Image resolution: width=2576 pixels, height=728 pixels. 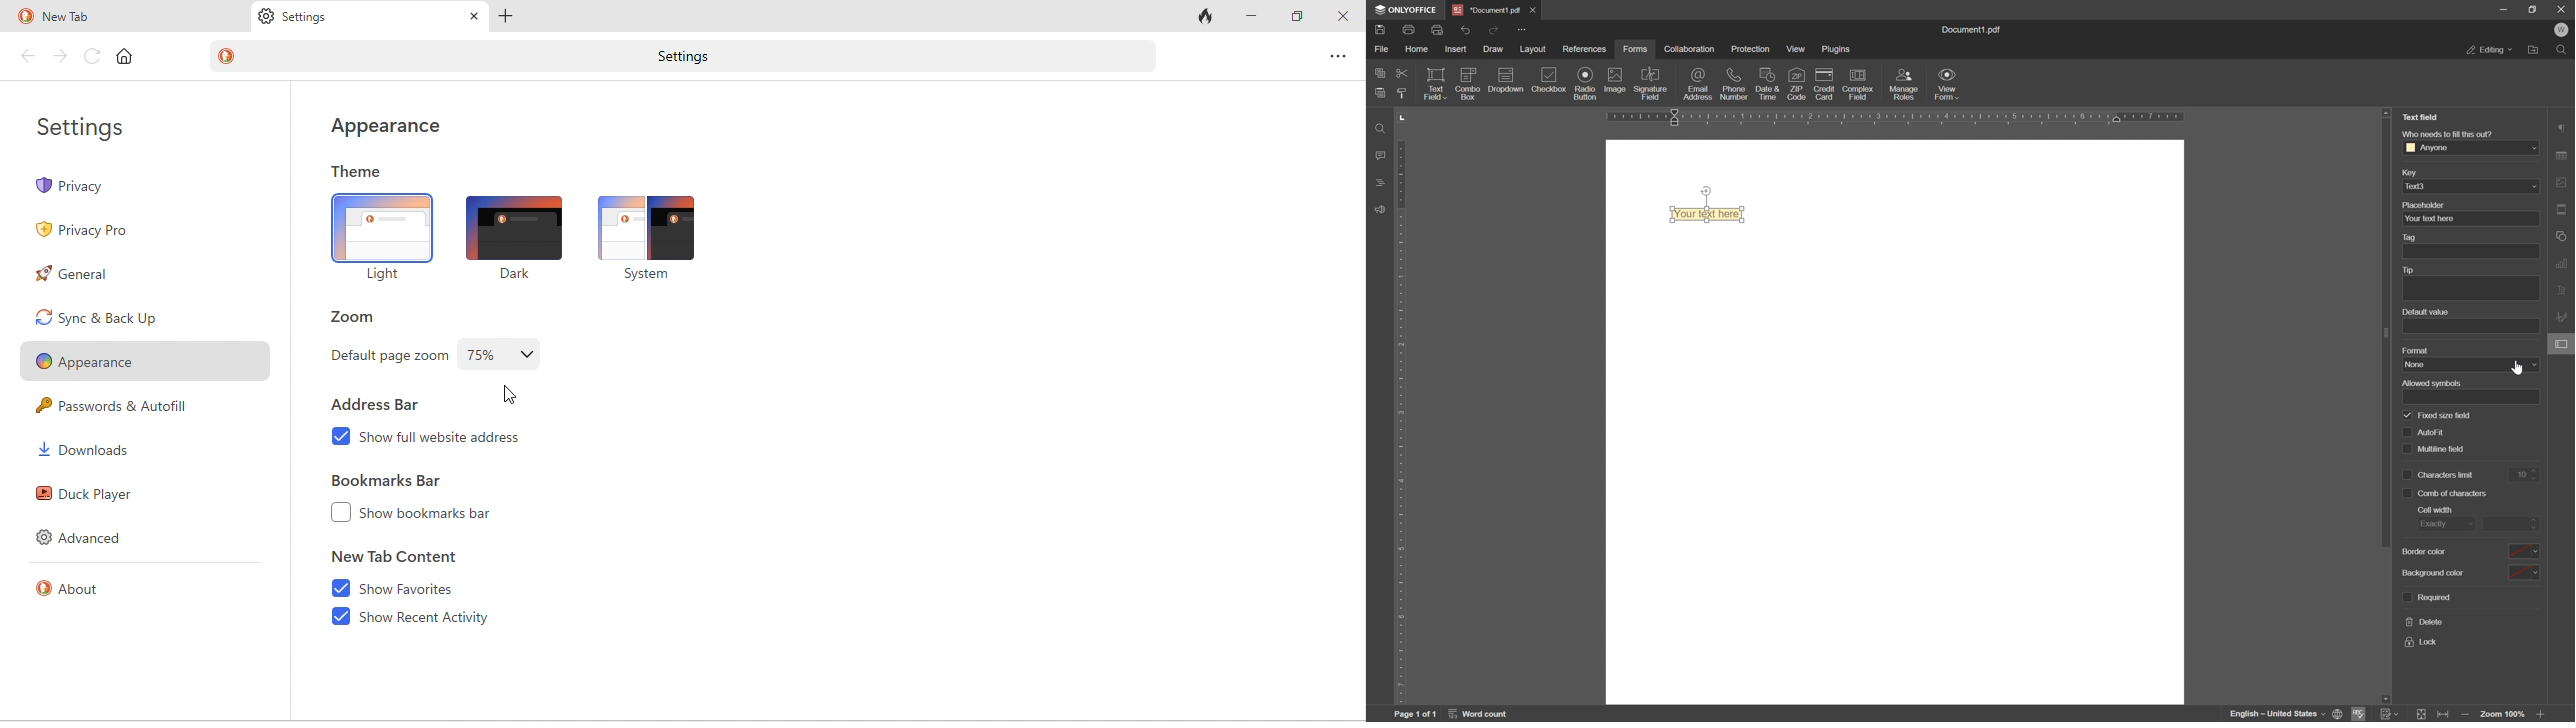 I want to click on reload page, so click(x=93, y=56).